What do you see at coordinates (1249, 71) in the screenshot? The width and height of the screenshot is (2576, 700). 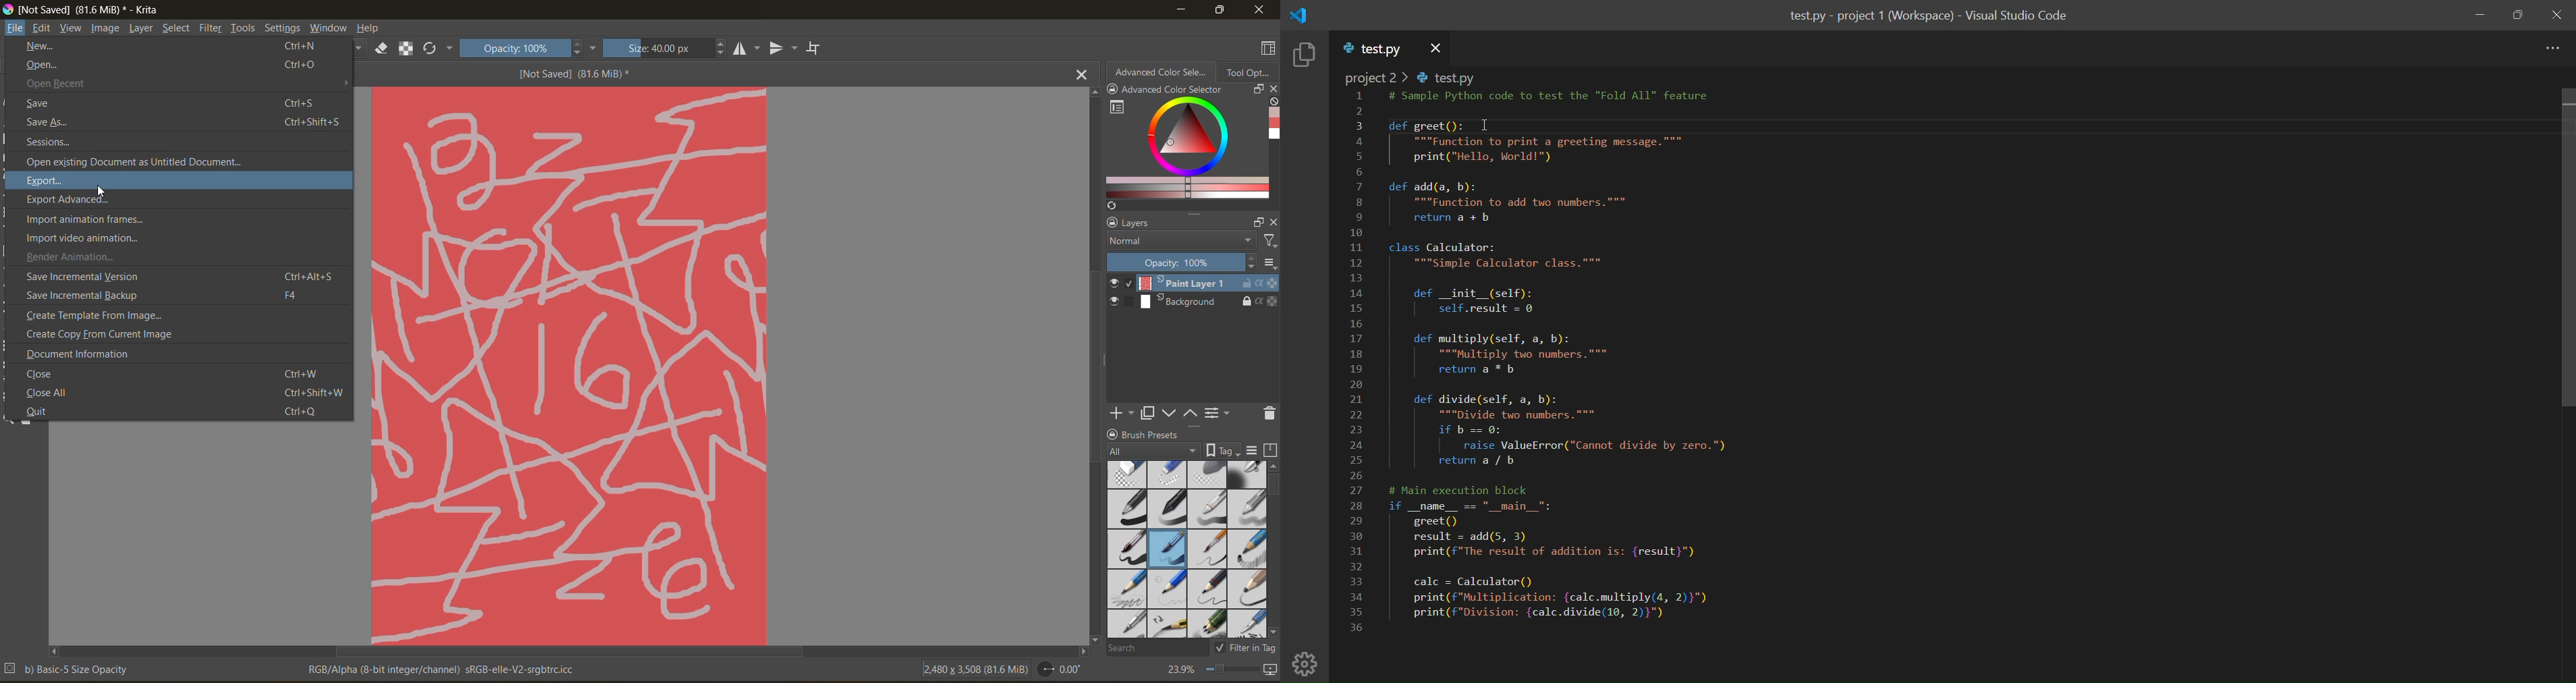 I see `tool options` at bounding box center [1249, 71].